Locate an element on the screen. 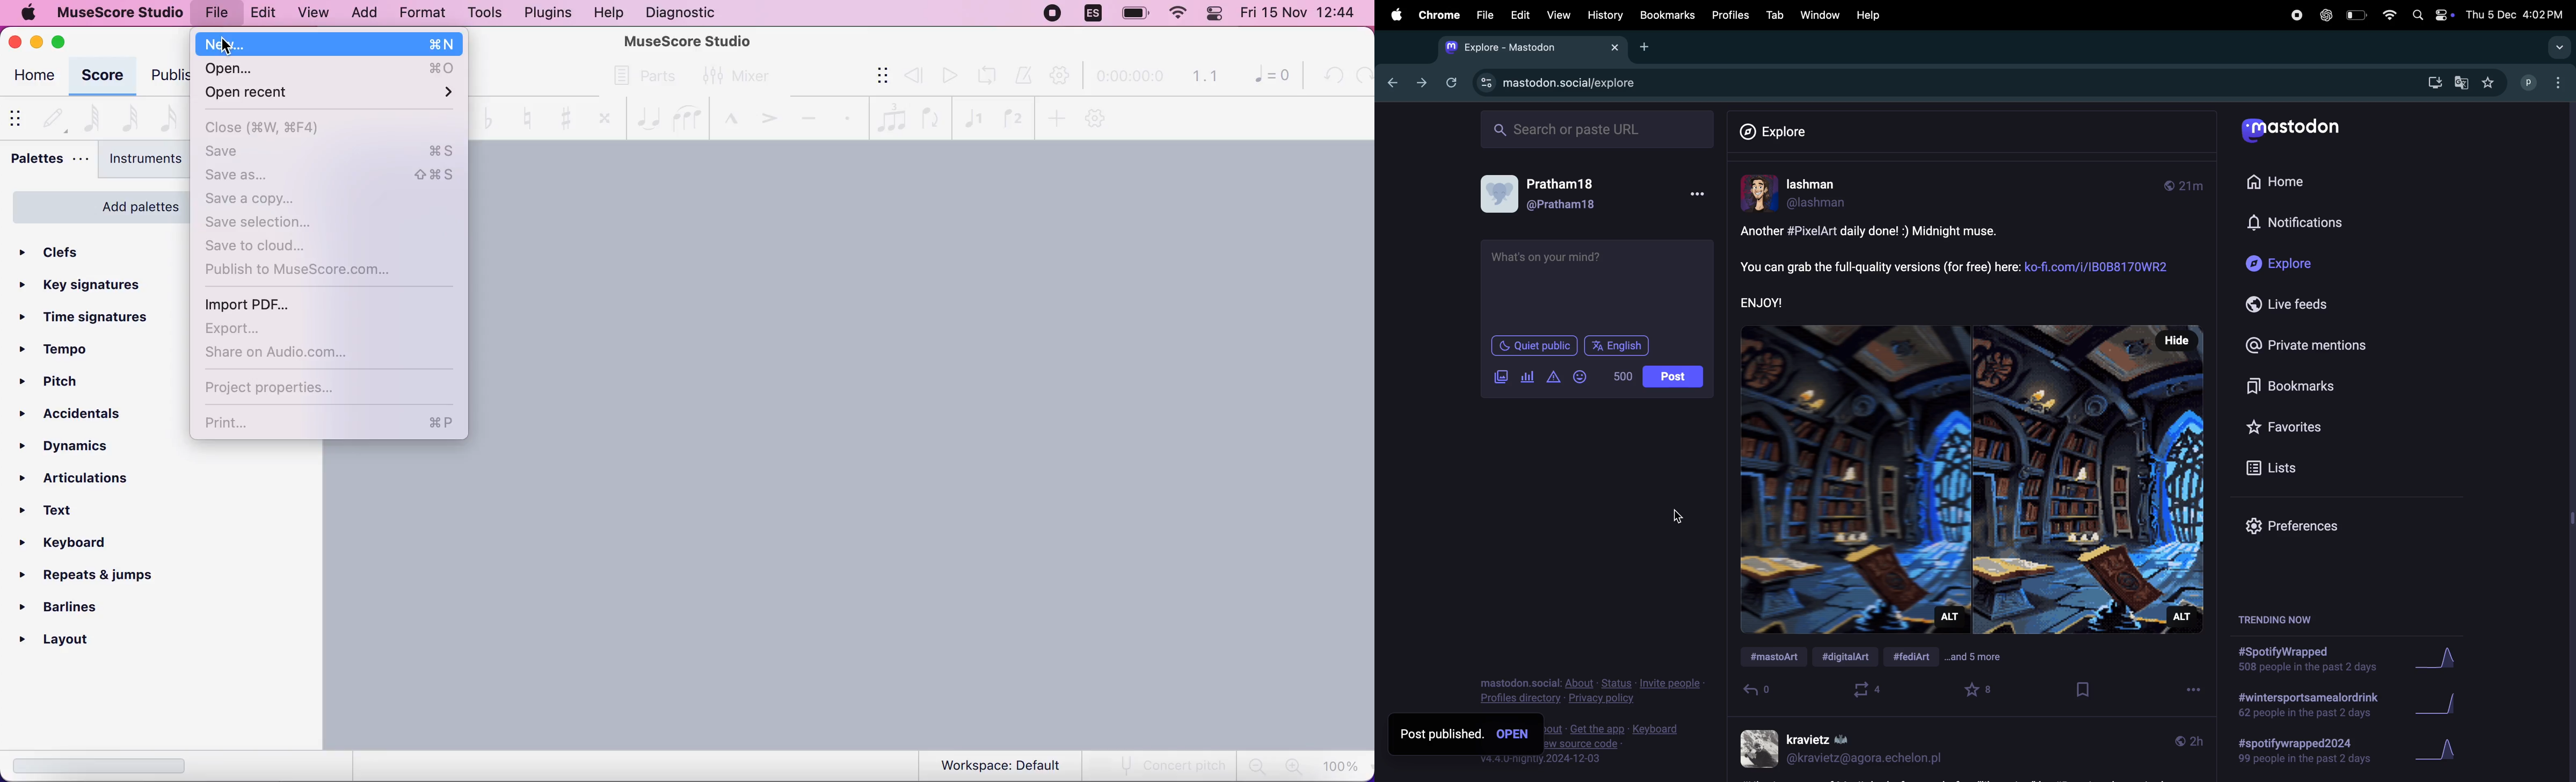 The image size is (2576, 784). post published is located at coordinates (1439, 731).